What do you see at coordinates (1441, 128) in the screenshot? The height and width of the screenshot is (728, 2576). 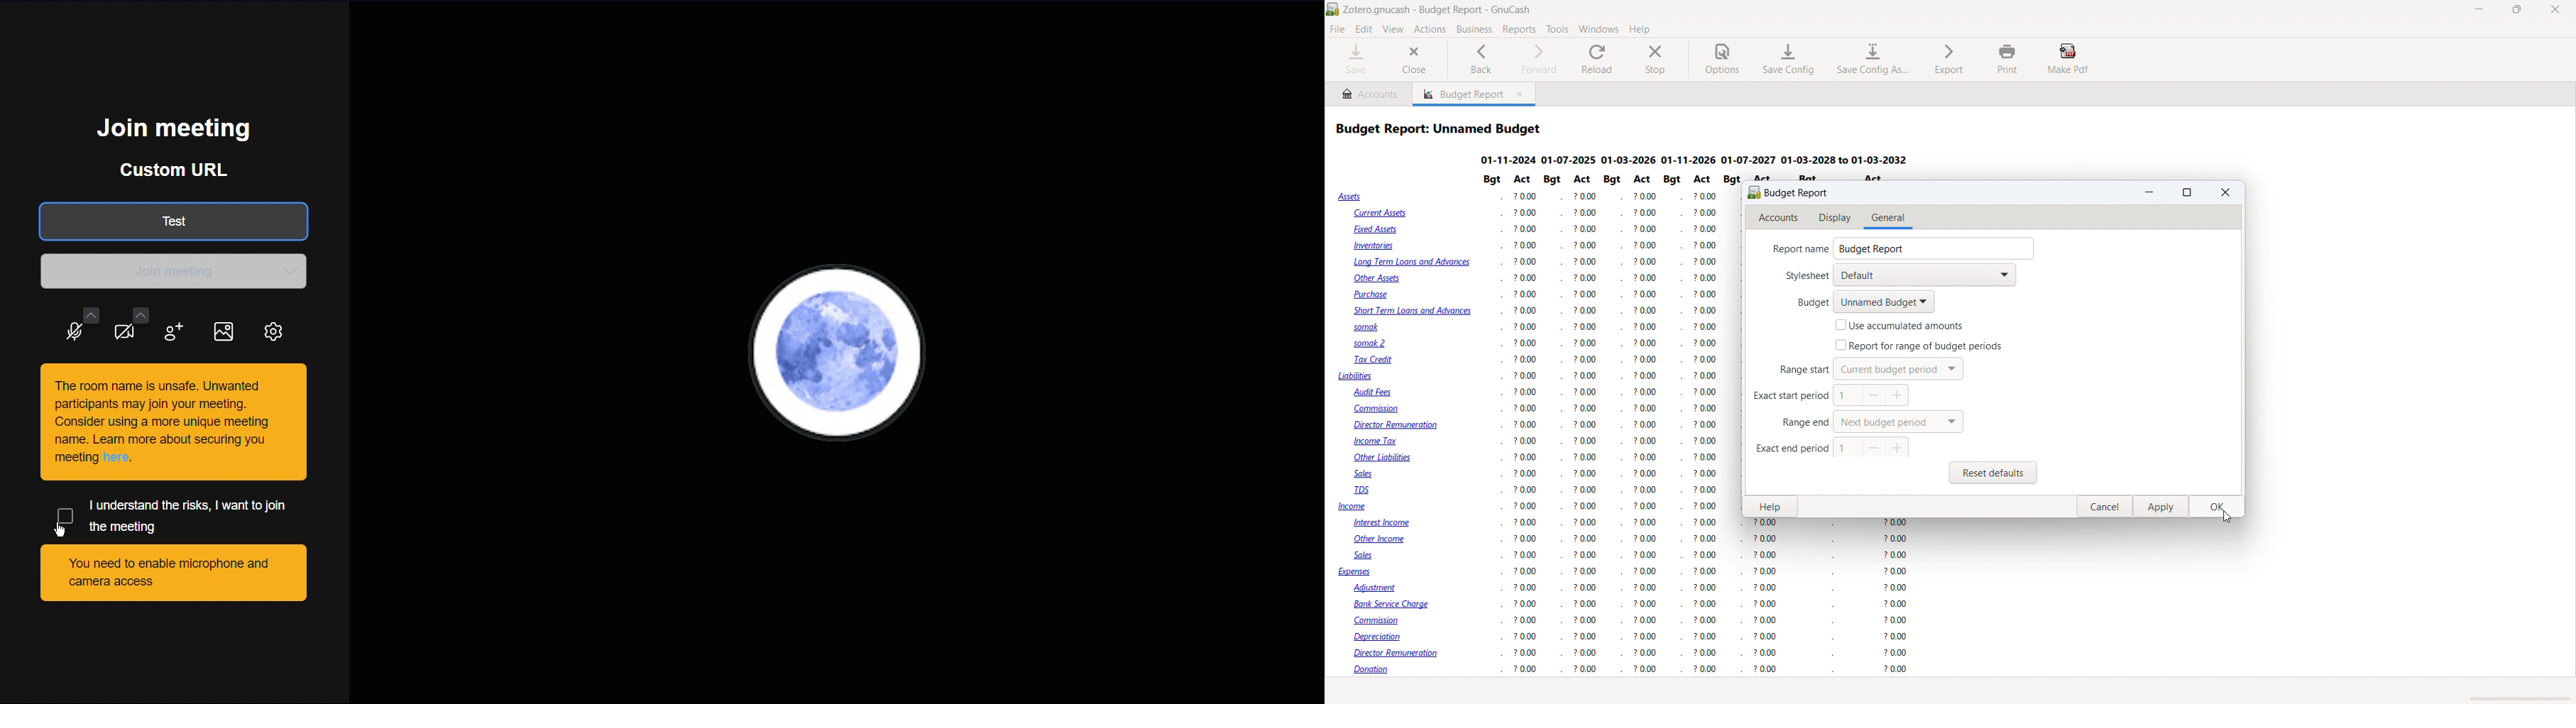 I see `budget report title` at bounding box center [1441, 128].